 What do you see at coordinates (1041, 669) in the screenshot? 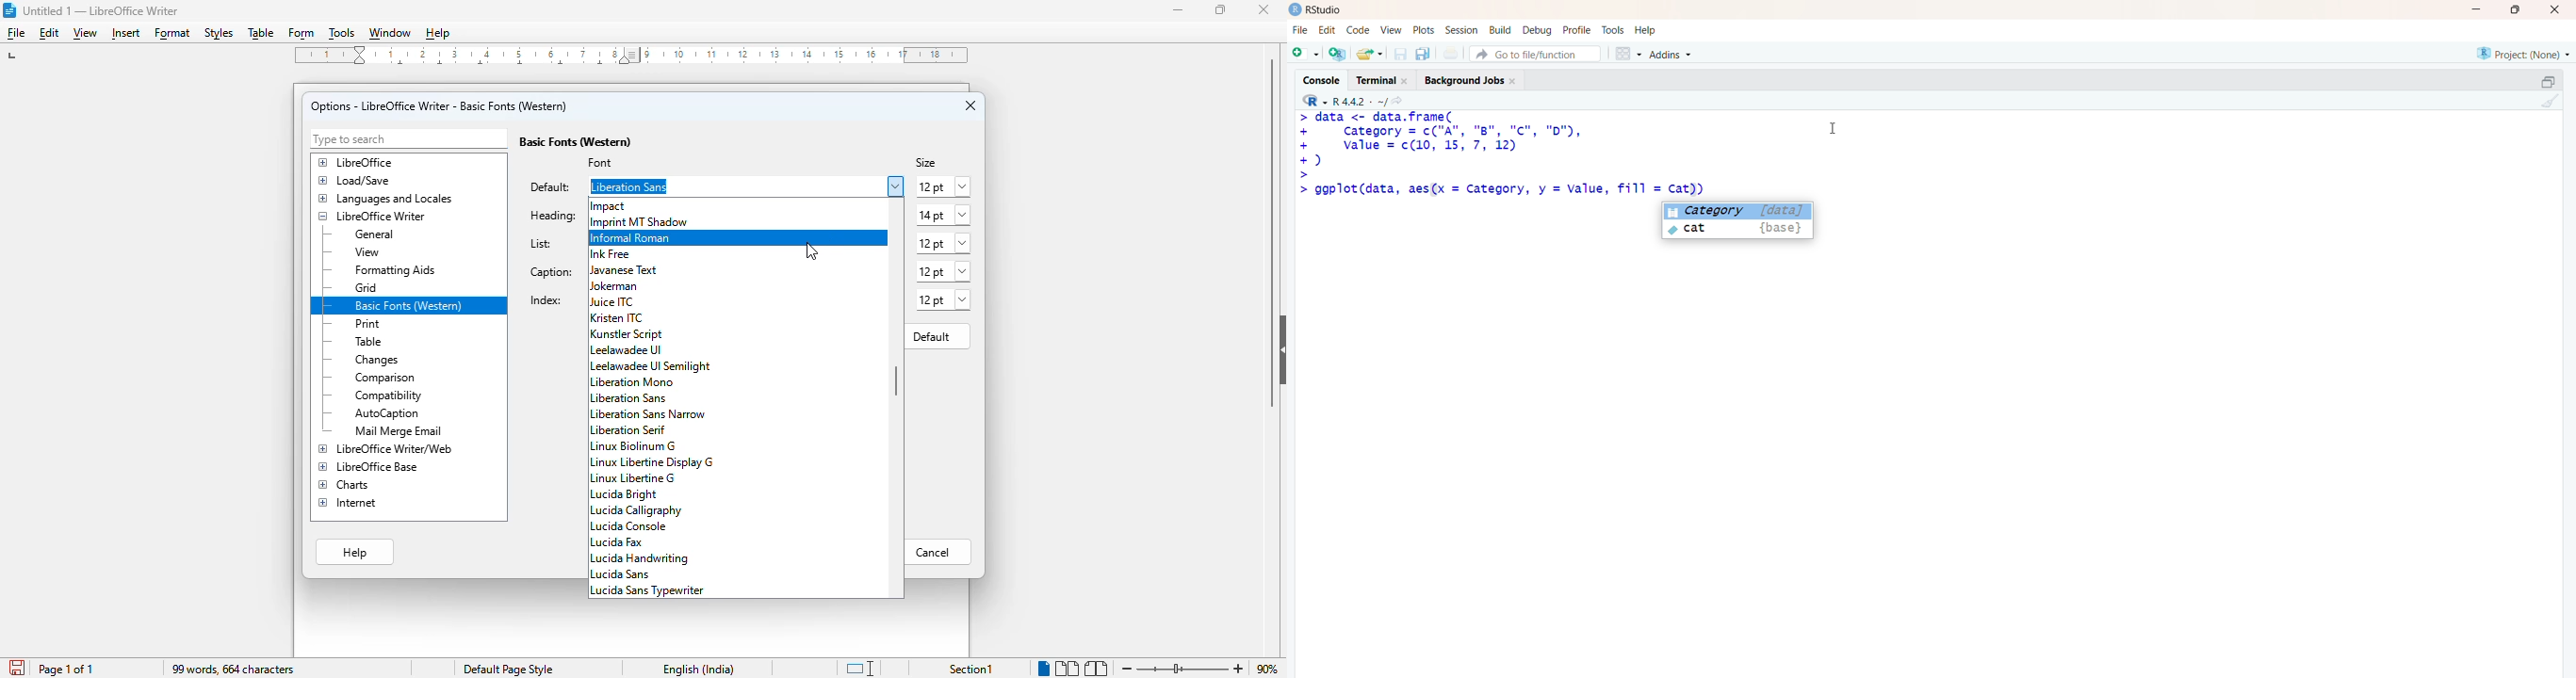
I see `single page view` at bounding box center [1041, 669].